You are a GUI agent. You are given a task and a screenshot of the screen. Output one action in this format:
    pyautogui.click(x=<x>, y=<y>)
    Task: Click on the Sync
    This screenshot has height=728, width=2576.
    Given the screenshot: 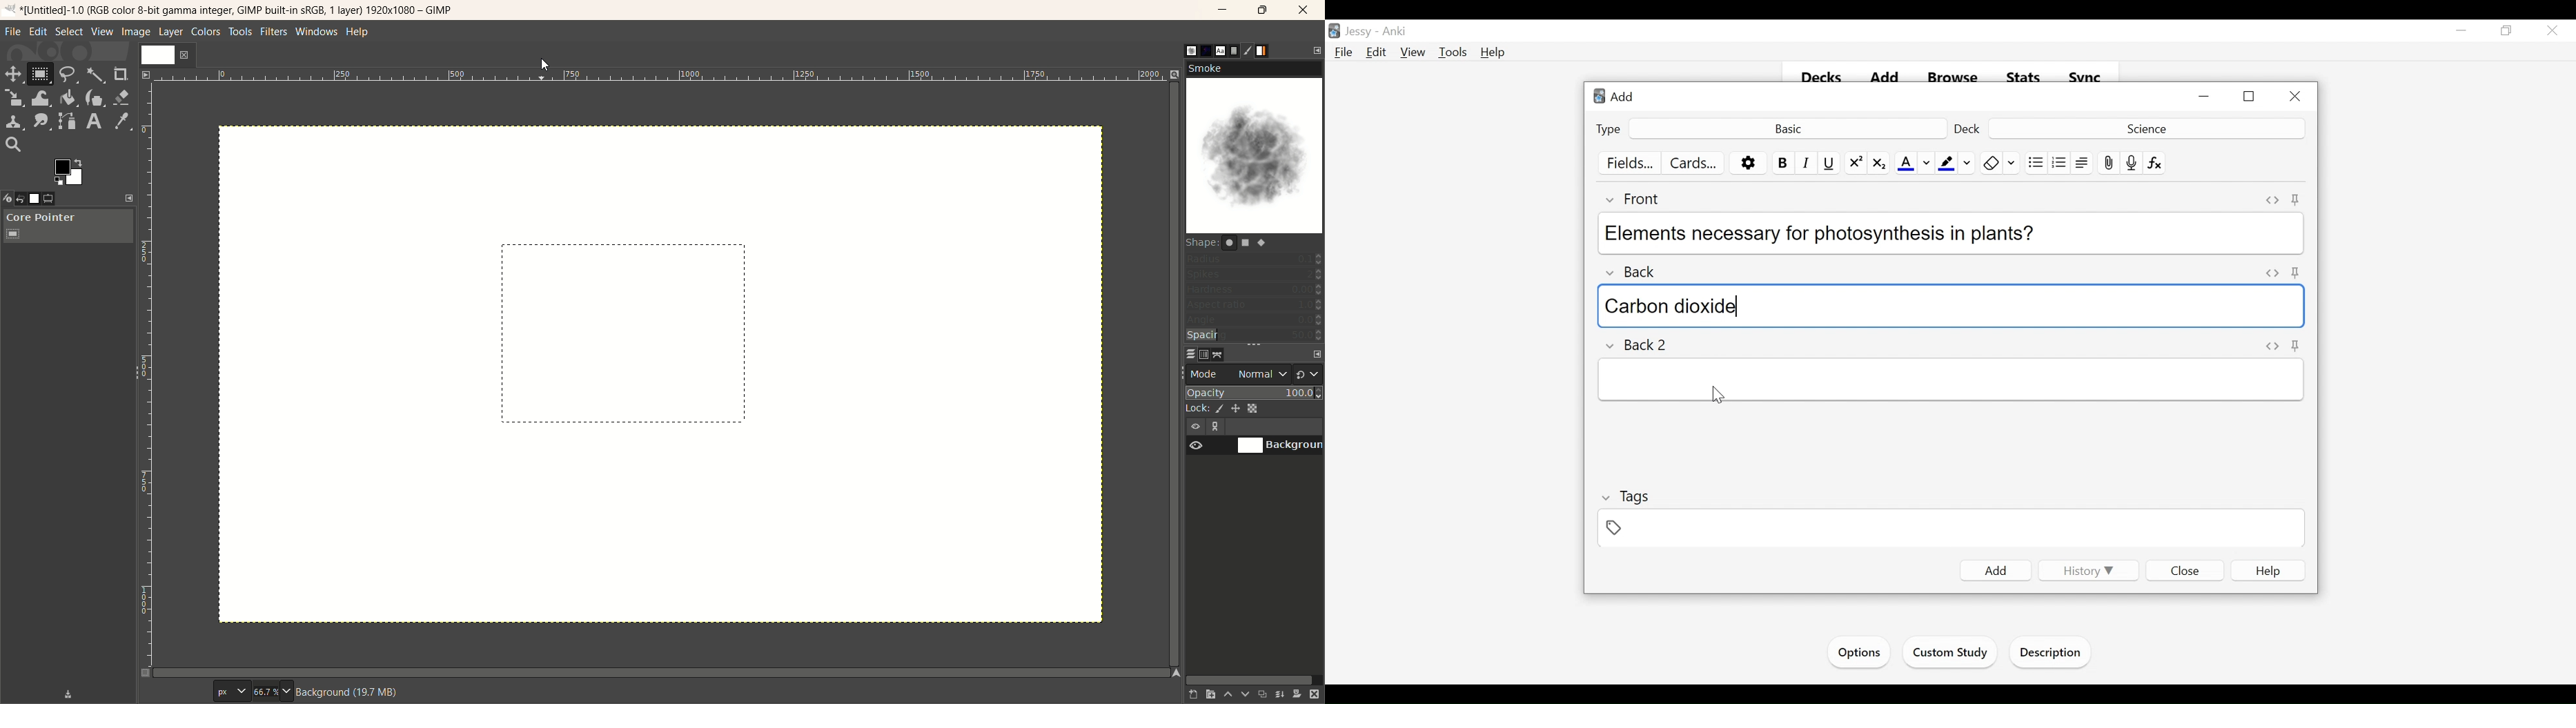 What is the action you would take?
    pyautogui.click(x=2085, y=78)
    